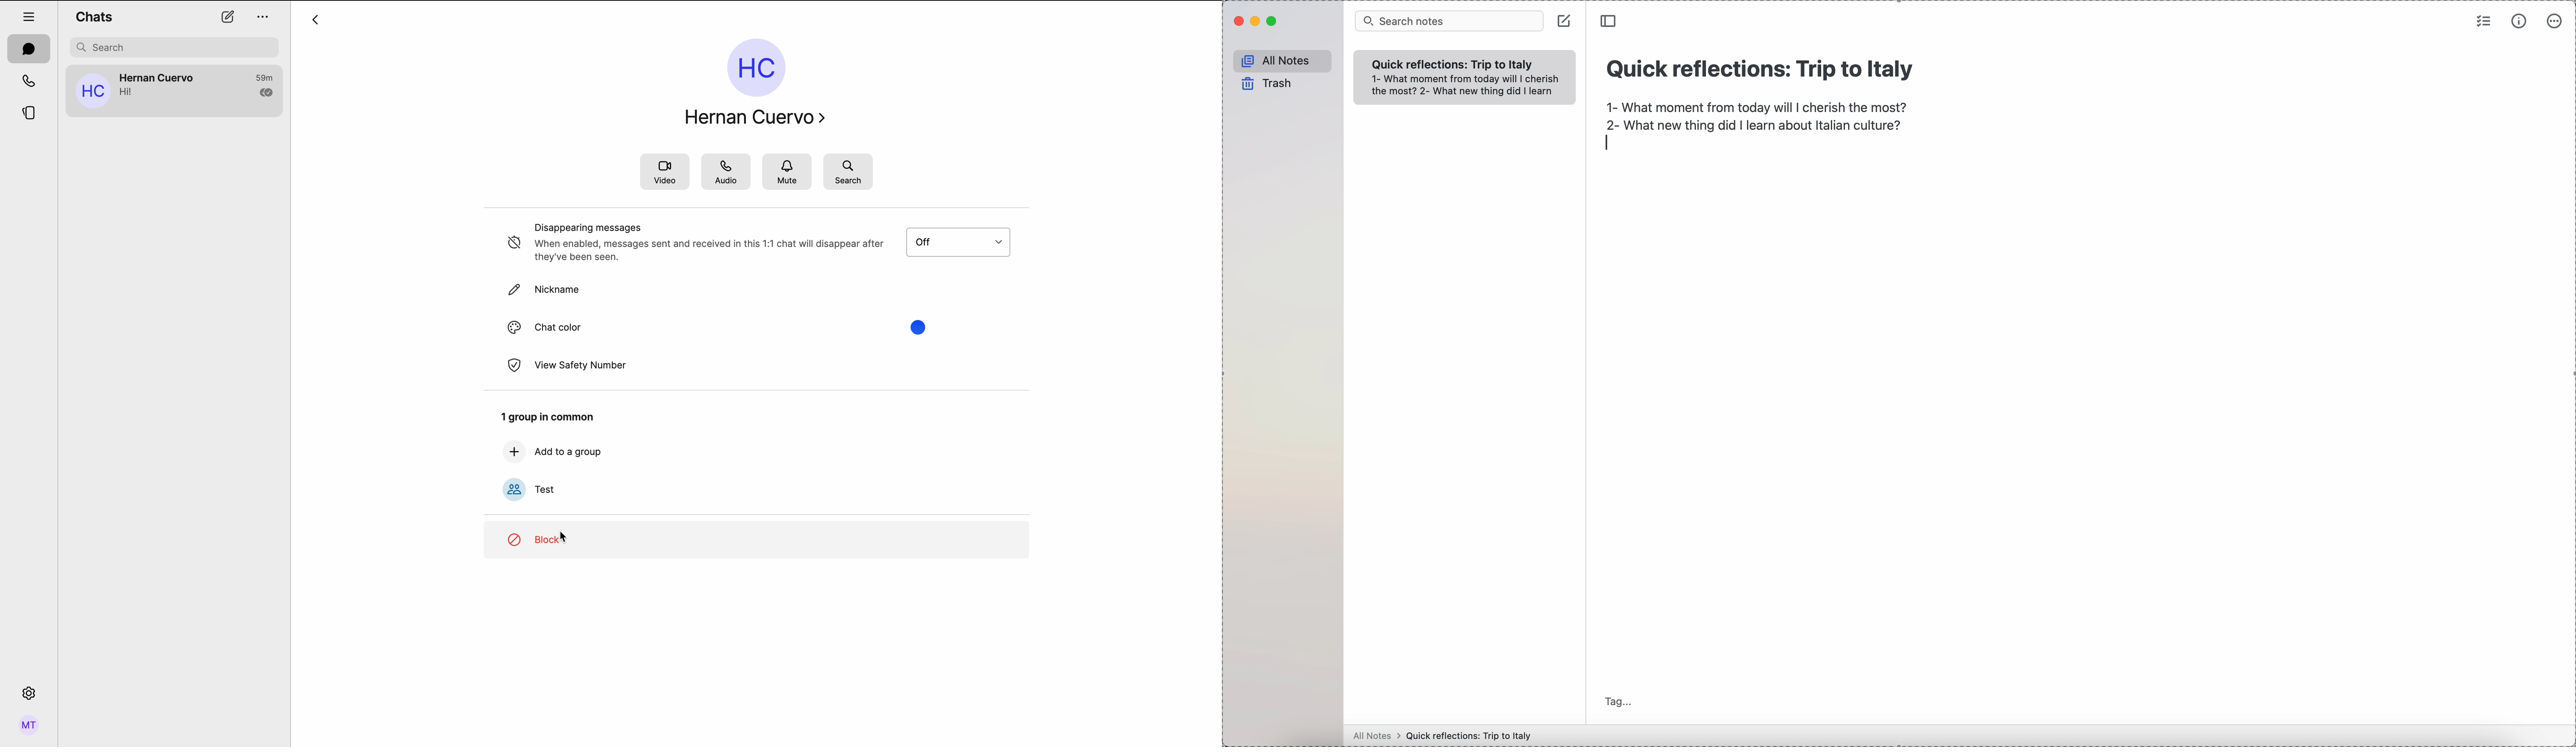 The image size is (2576, 756). I want to click on maximize, so click(1273, 21).